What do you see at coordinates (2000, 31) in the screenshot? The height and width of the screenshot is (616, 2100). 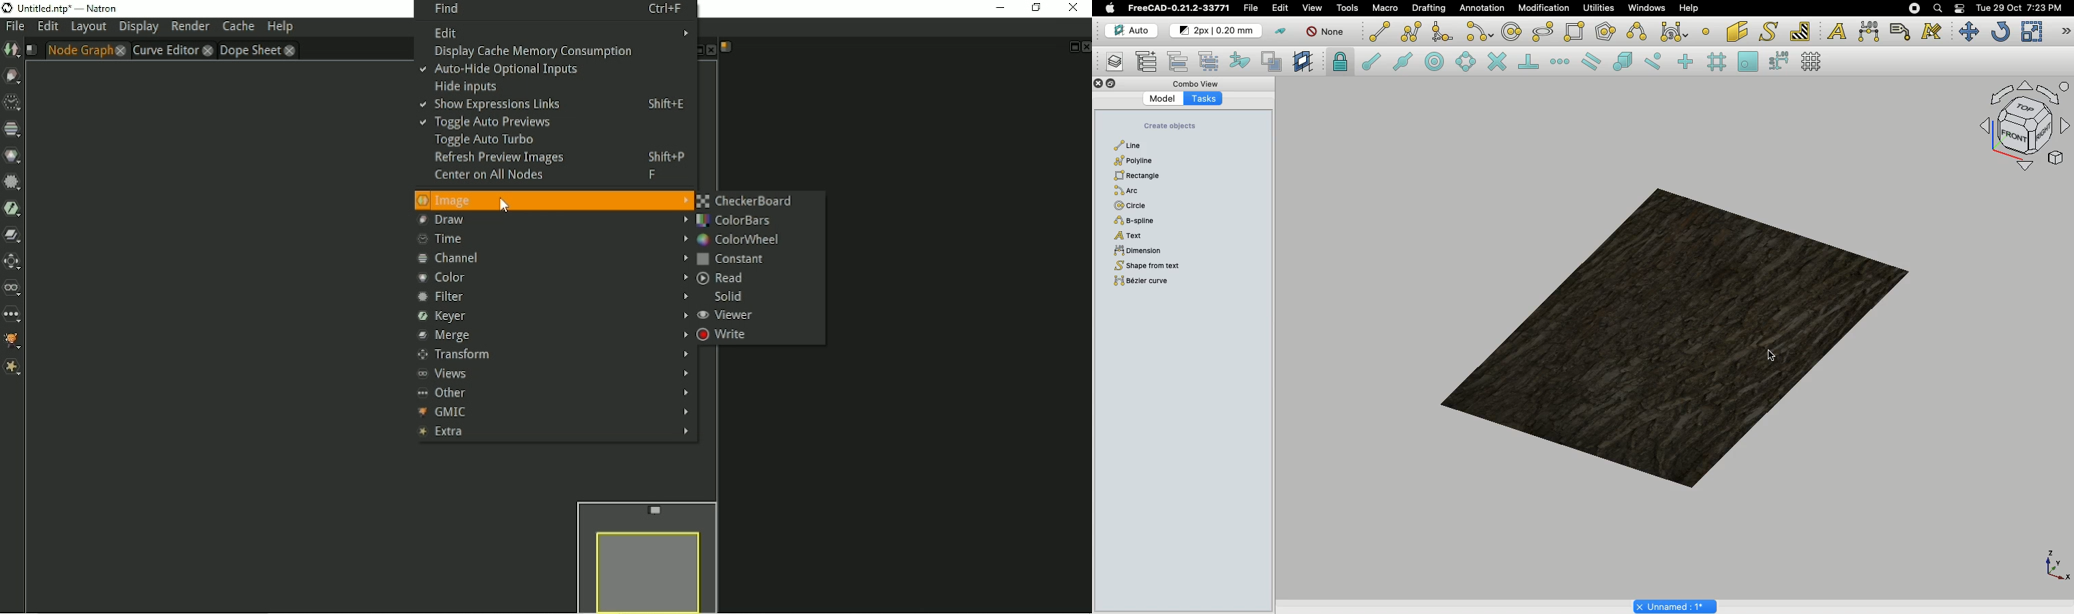 I see `Refresh` at bounding box center [2000, 31].